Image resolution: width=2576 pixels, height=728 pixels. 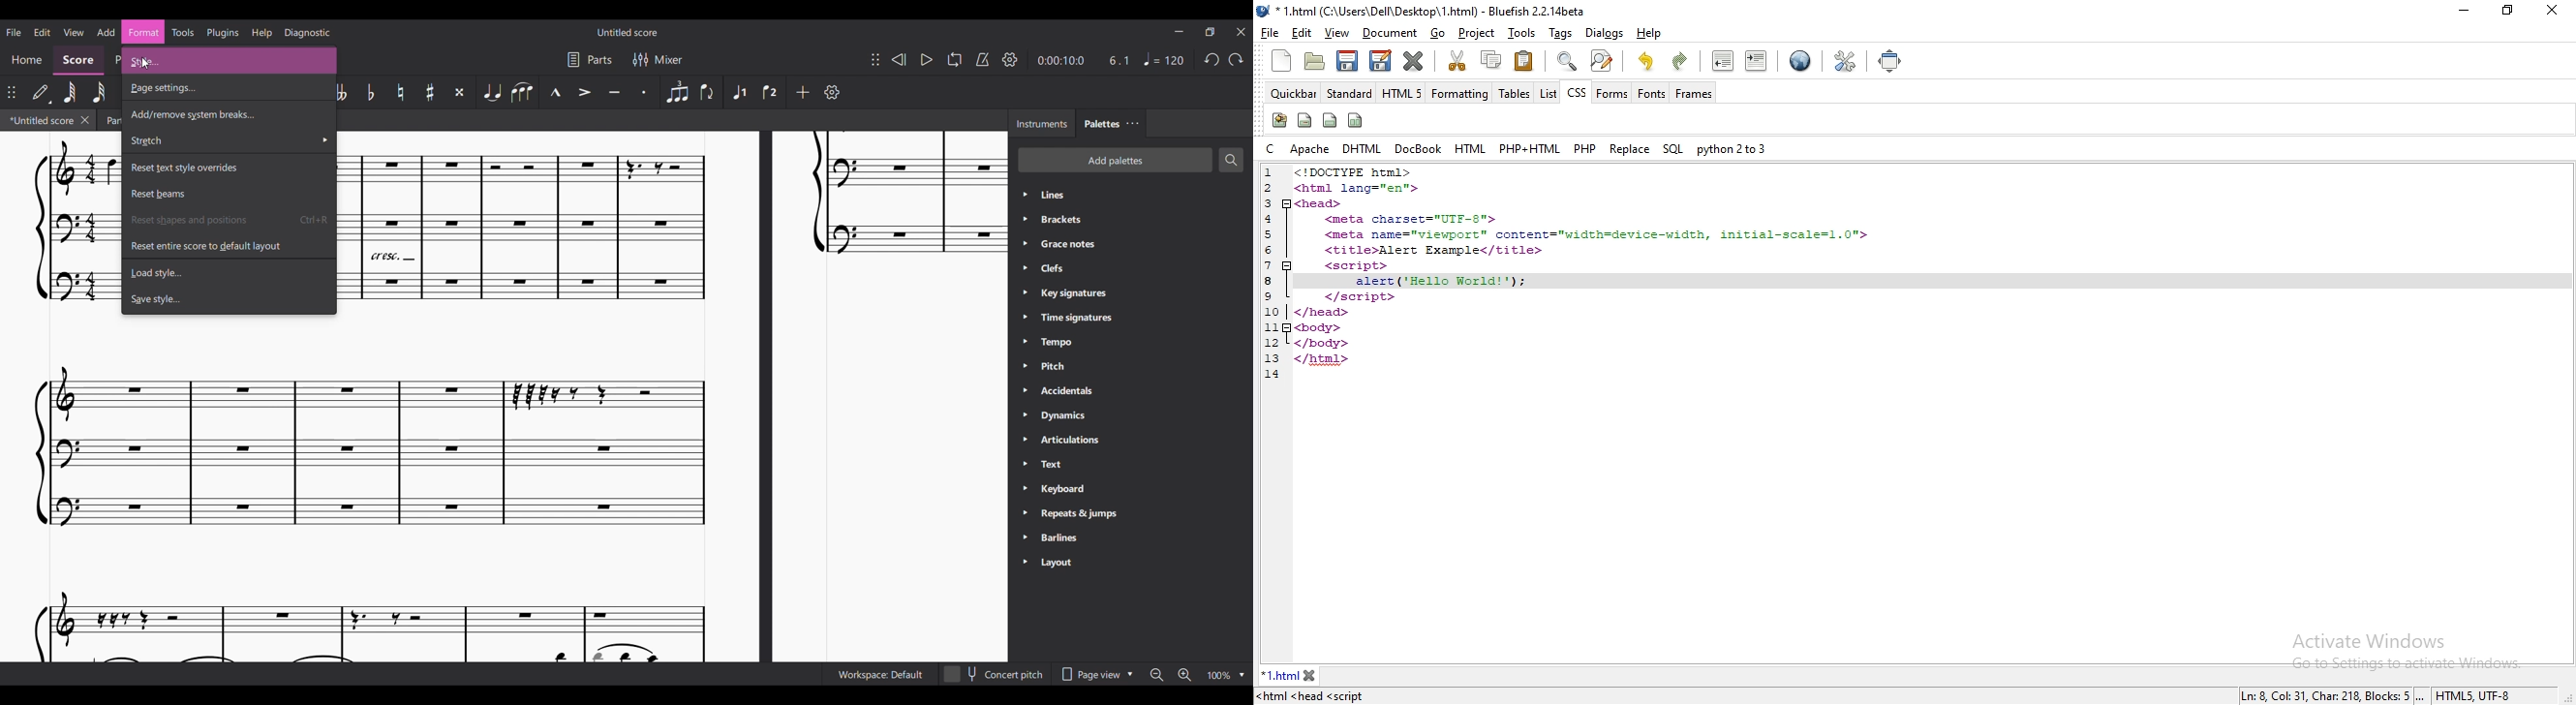 What do you see at coordinates (1647, 60) in the screenshot?
I see `undo` at bounding box center [1647, 60].